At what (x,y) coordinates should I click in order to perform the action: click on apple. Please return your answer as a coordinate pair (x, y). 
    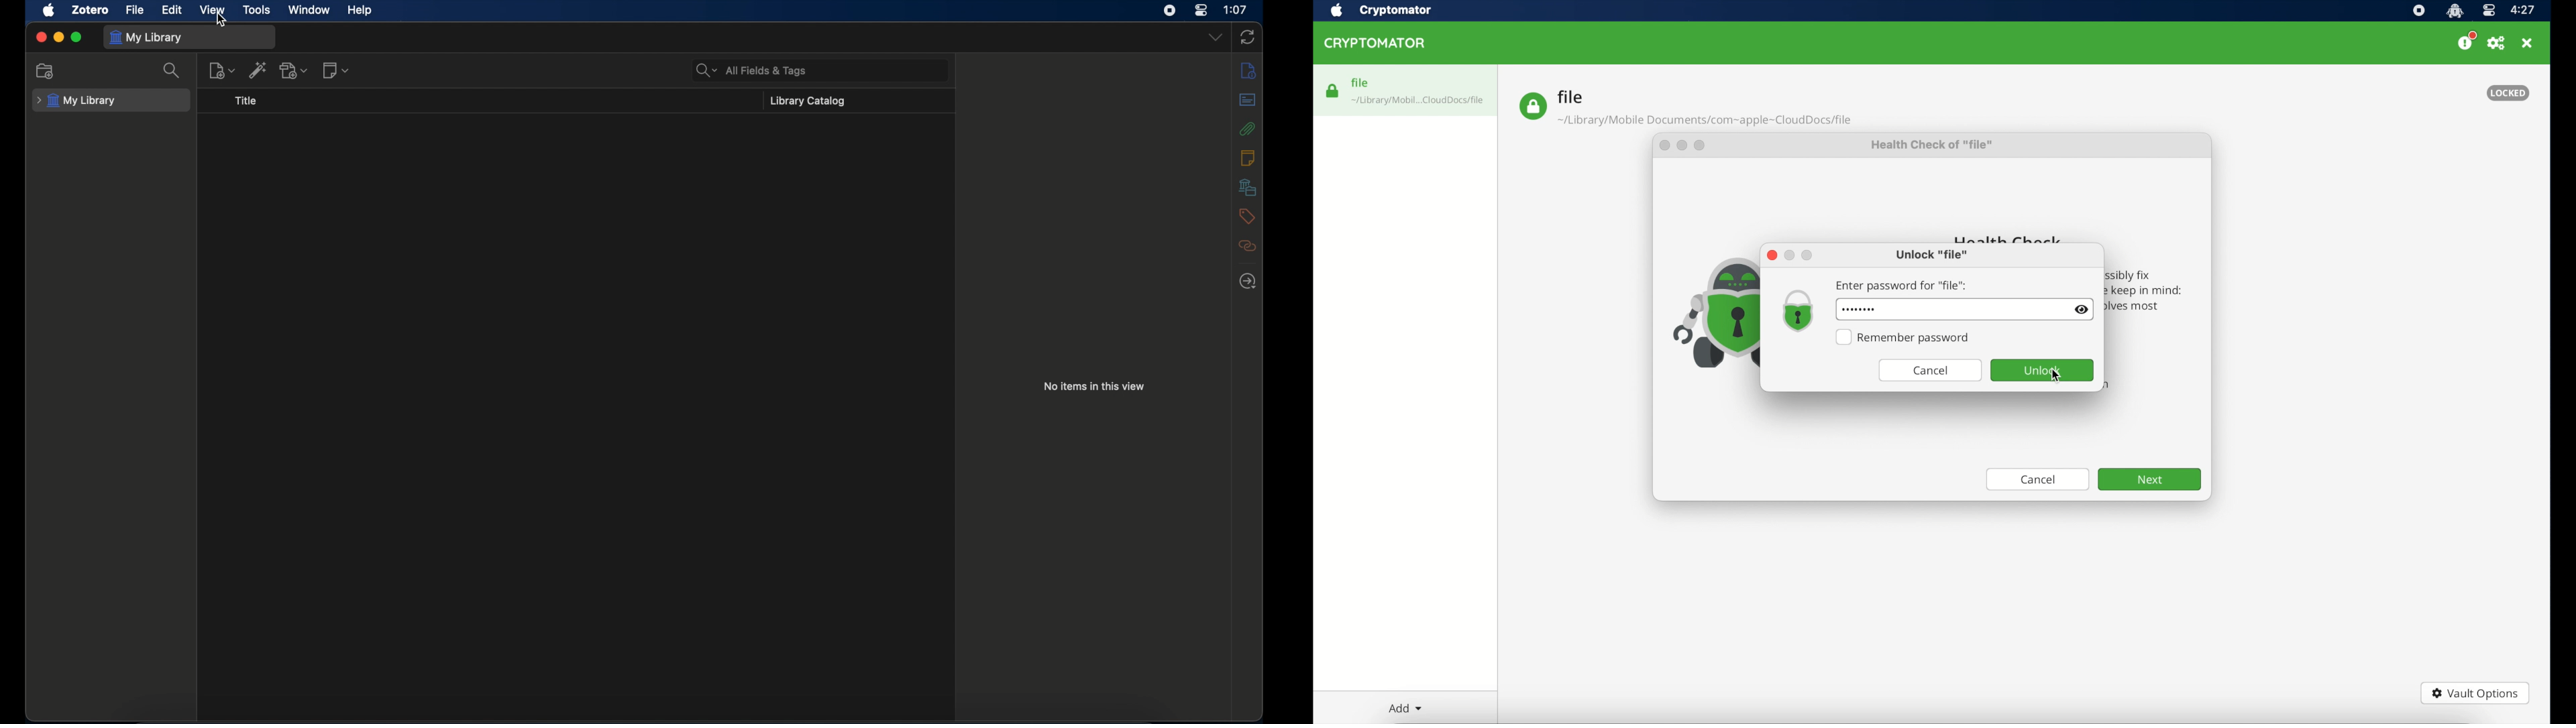
    Looking at the image, I should click on (49, 11).